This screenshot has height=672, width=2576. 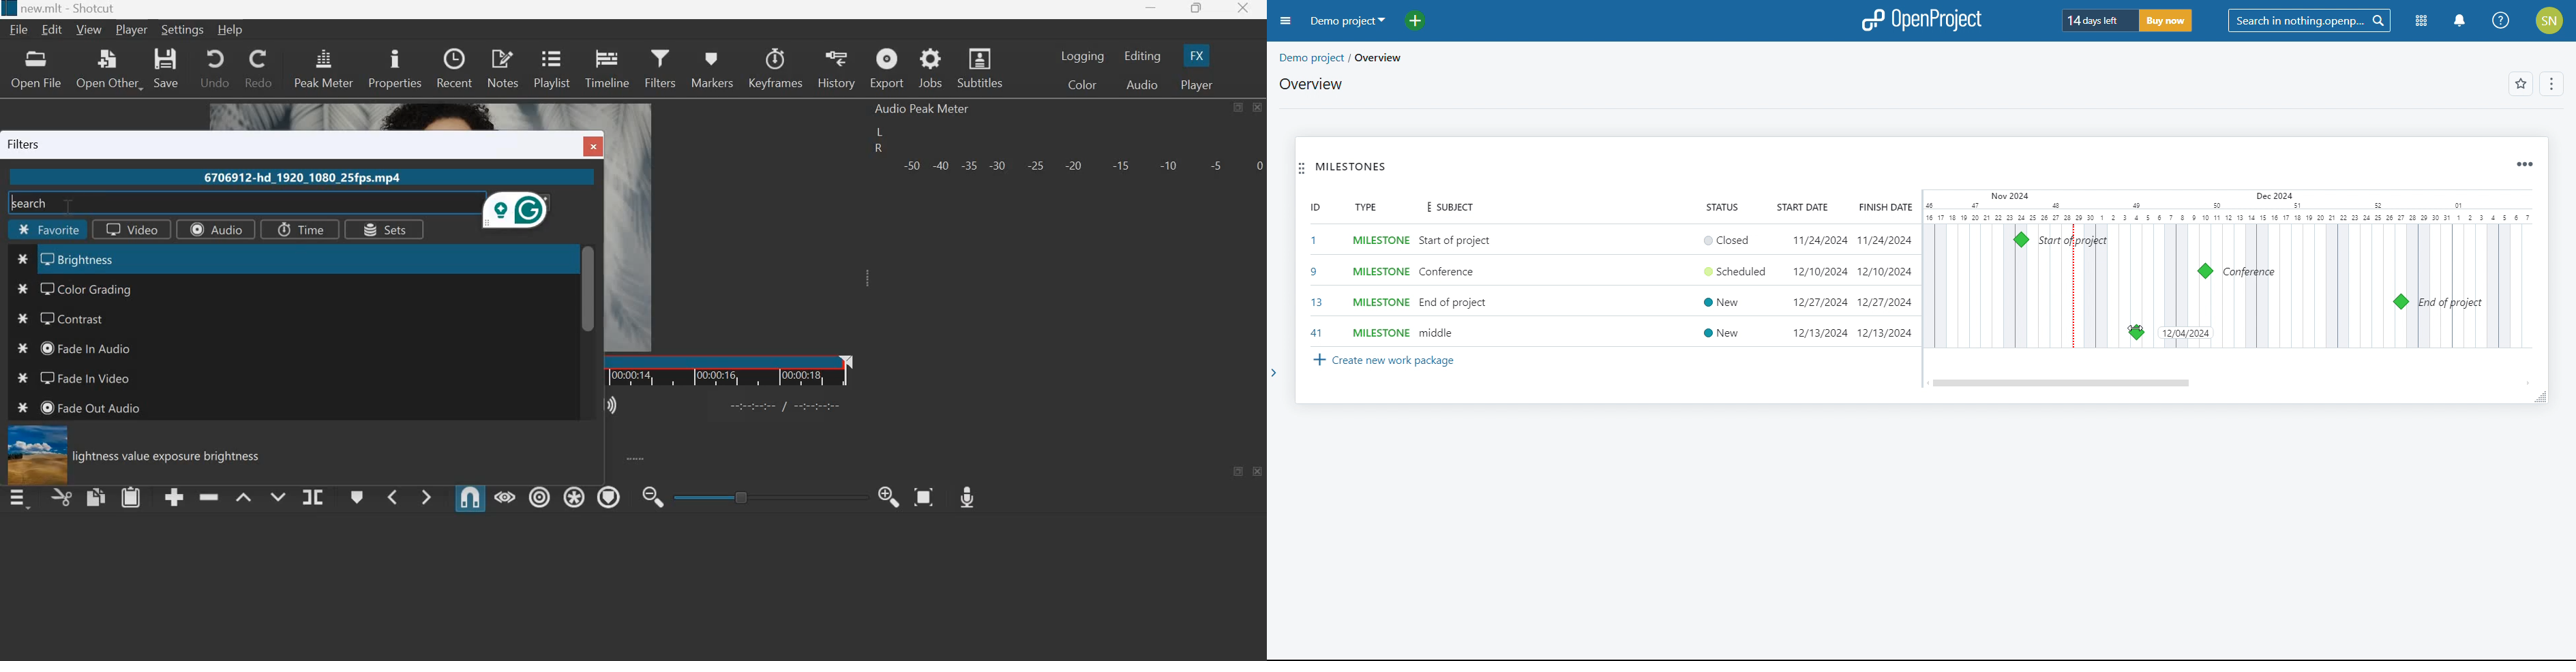 I want to click on markers, so click(x=711, y=69).